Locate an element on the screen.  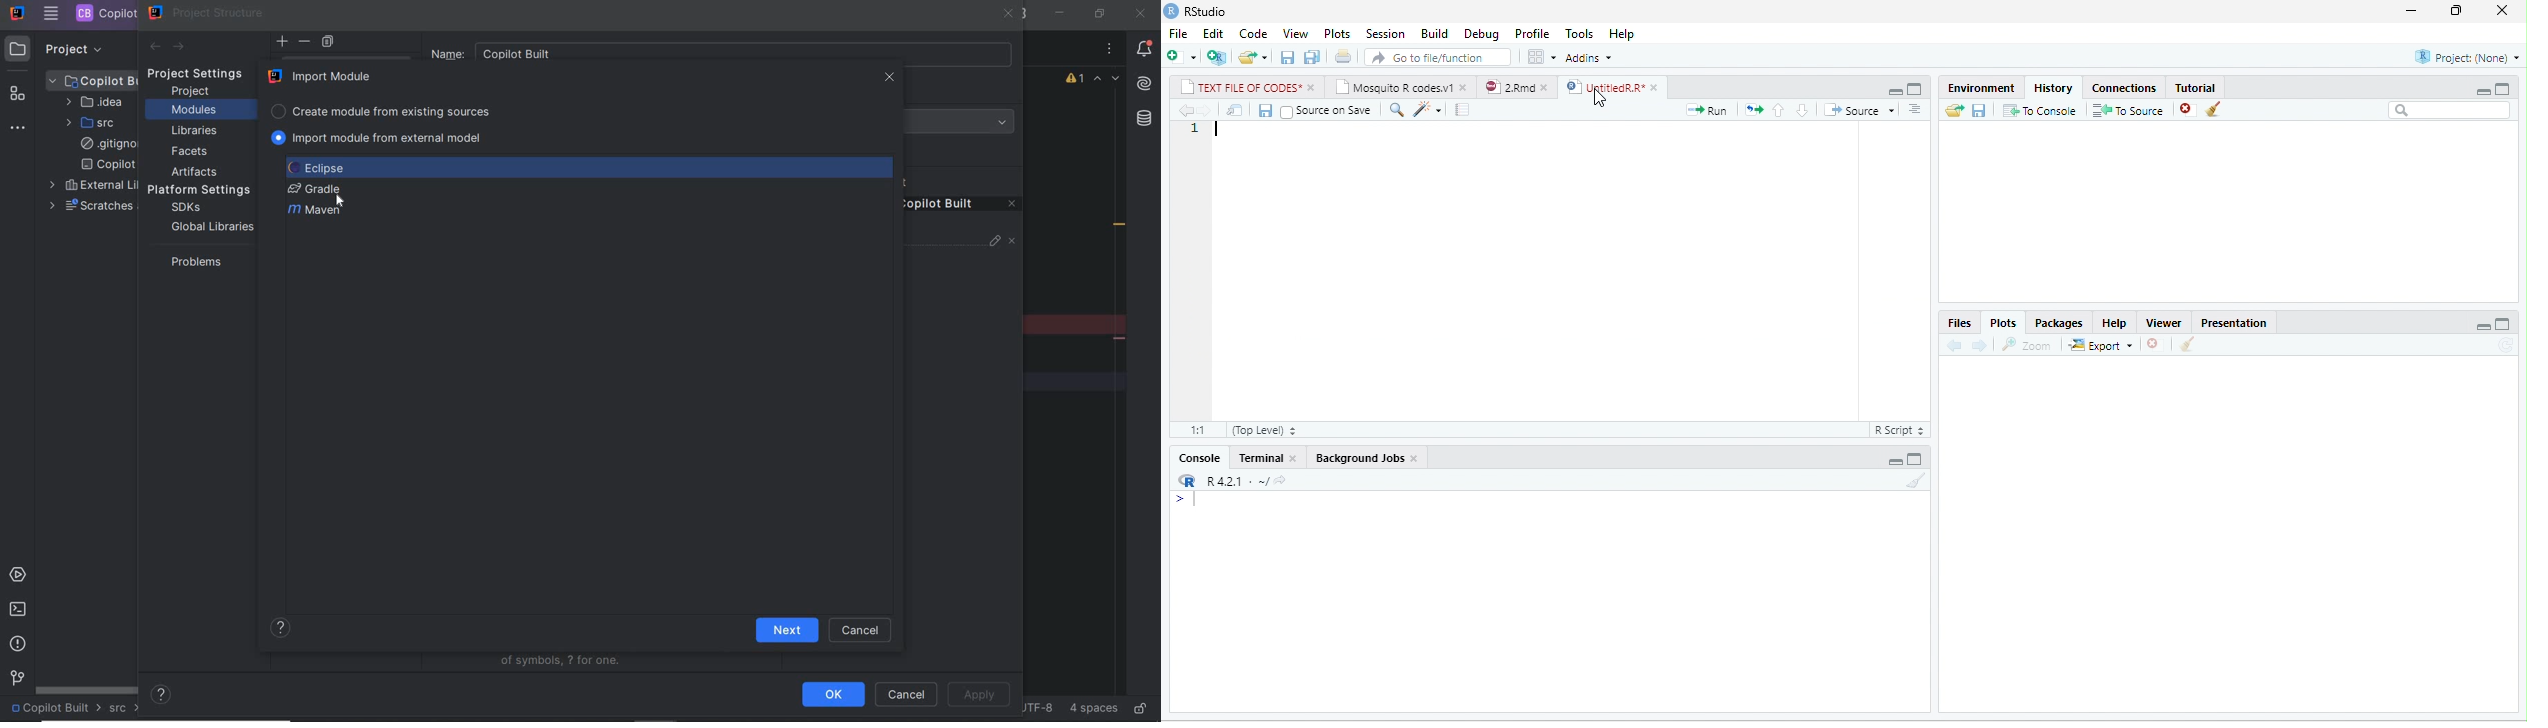
close is located at coordinates (1465, 86).